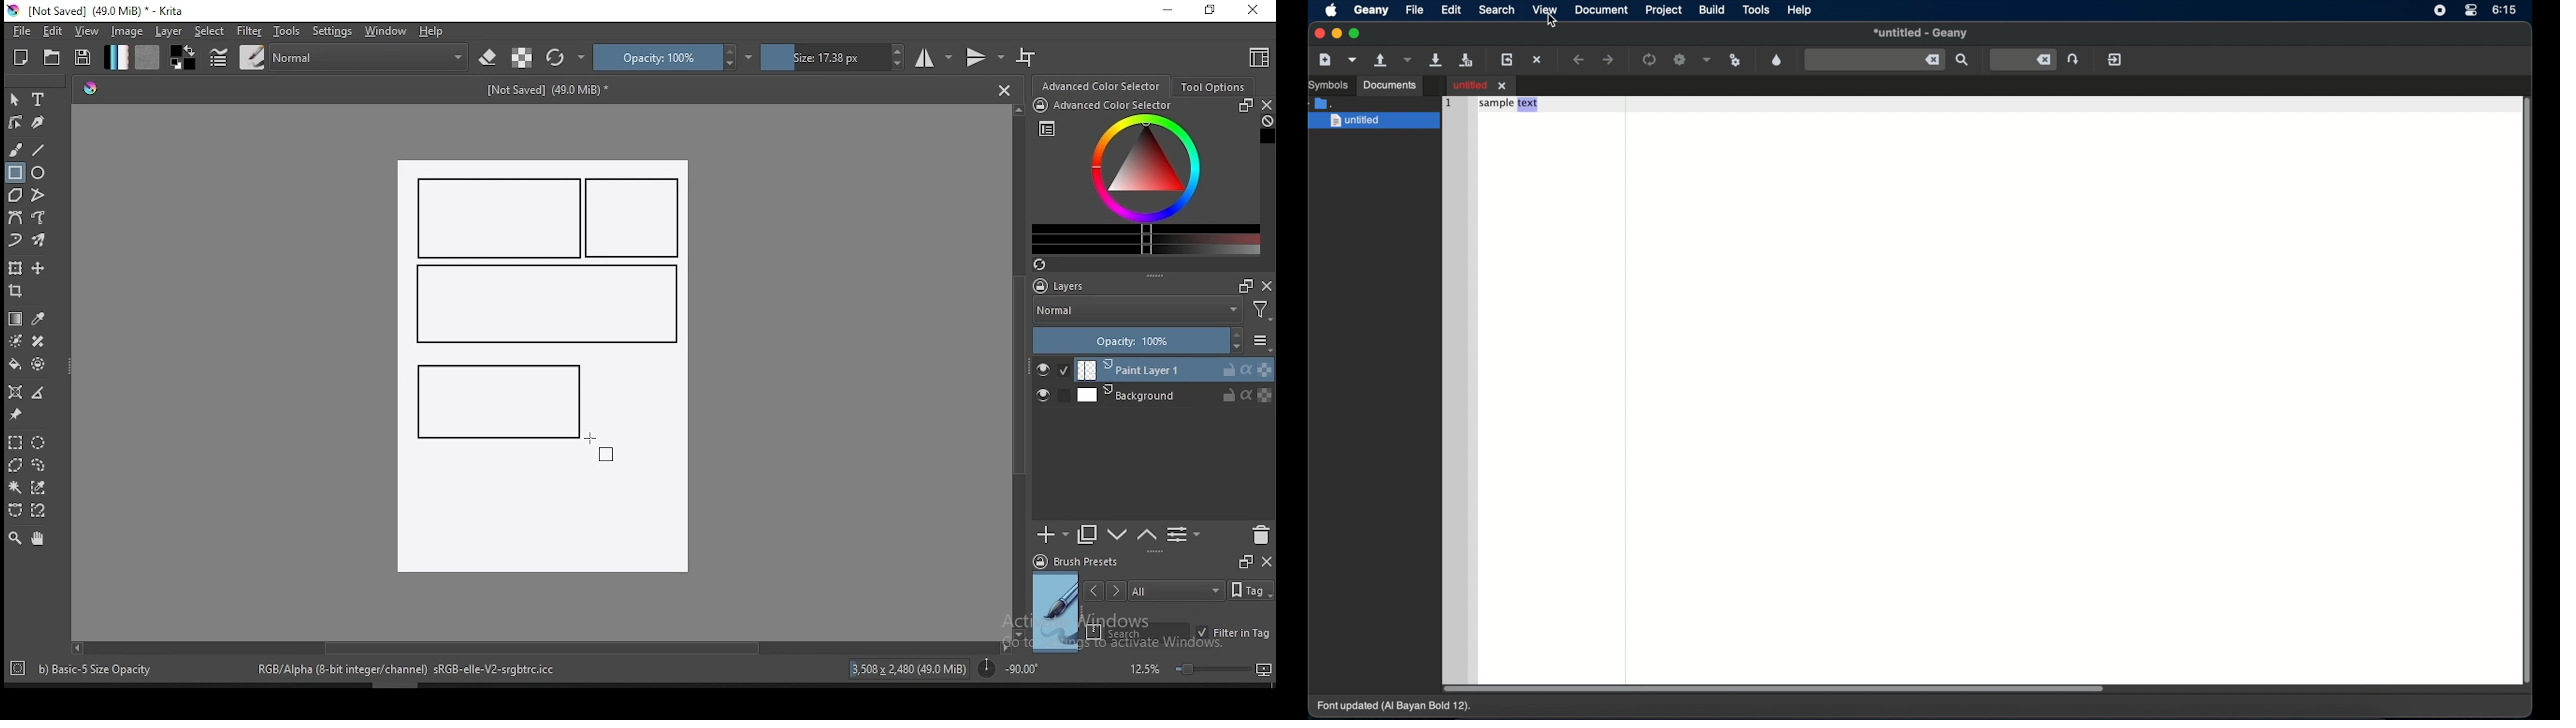 This screenshot has width=2576, height=728. Describe the element at coordinates (1245, 561) in the screenshot. I see `Frames` at that location.